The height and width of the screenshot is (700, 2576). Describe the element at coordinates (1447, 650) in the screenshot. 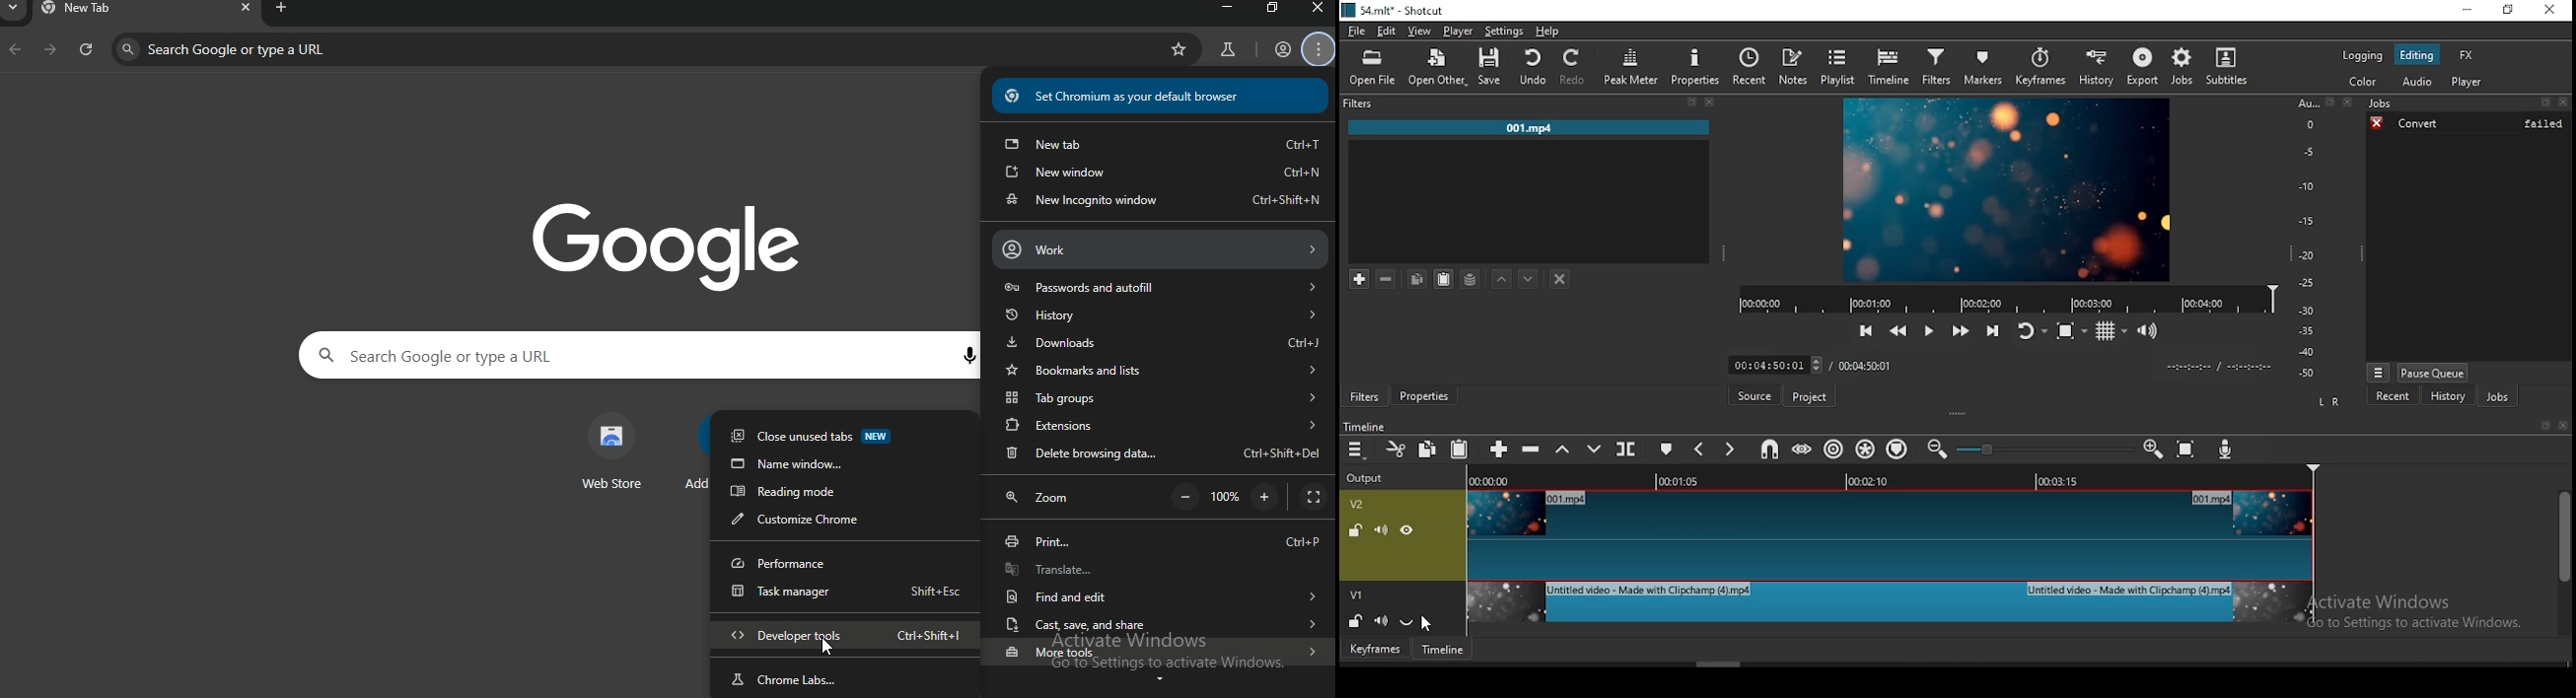

I see `timeline` at that location.